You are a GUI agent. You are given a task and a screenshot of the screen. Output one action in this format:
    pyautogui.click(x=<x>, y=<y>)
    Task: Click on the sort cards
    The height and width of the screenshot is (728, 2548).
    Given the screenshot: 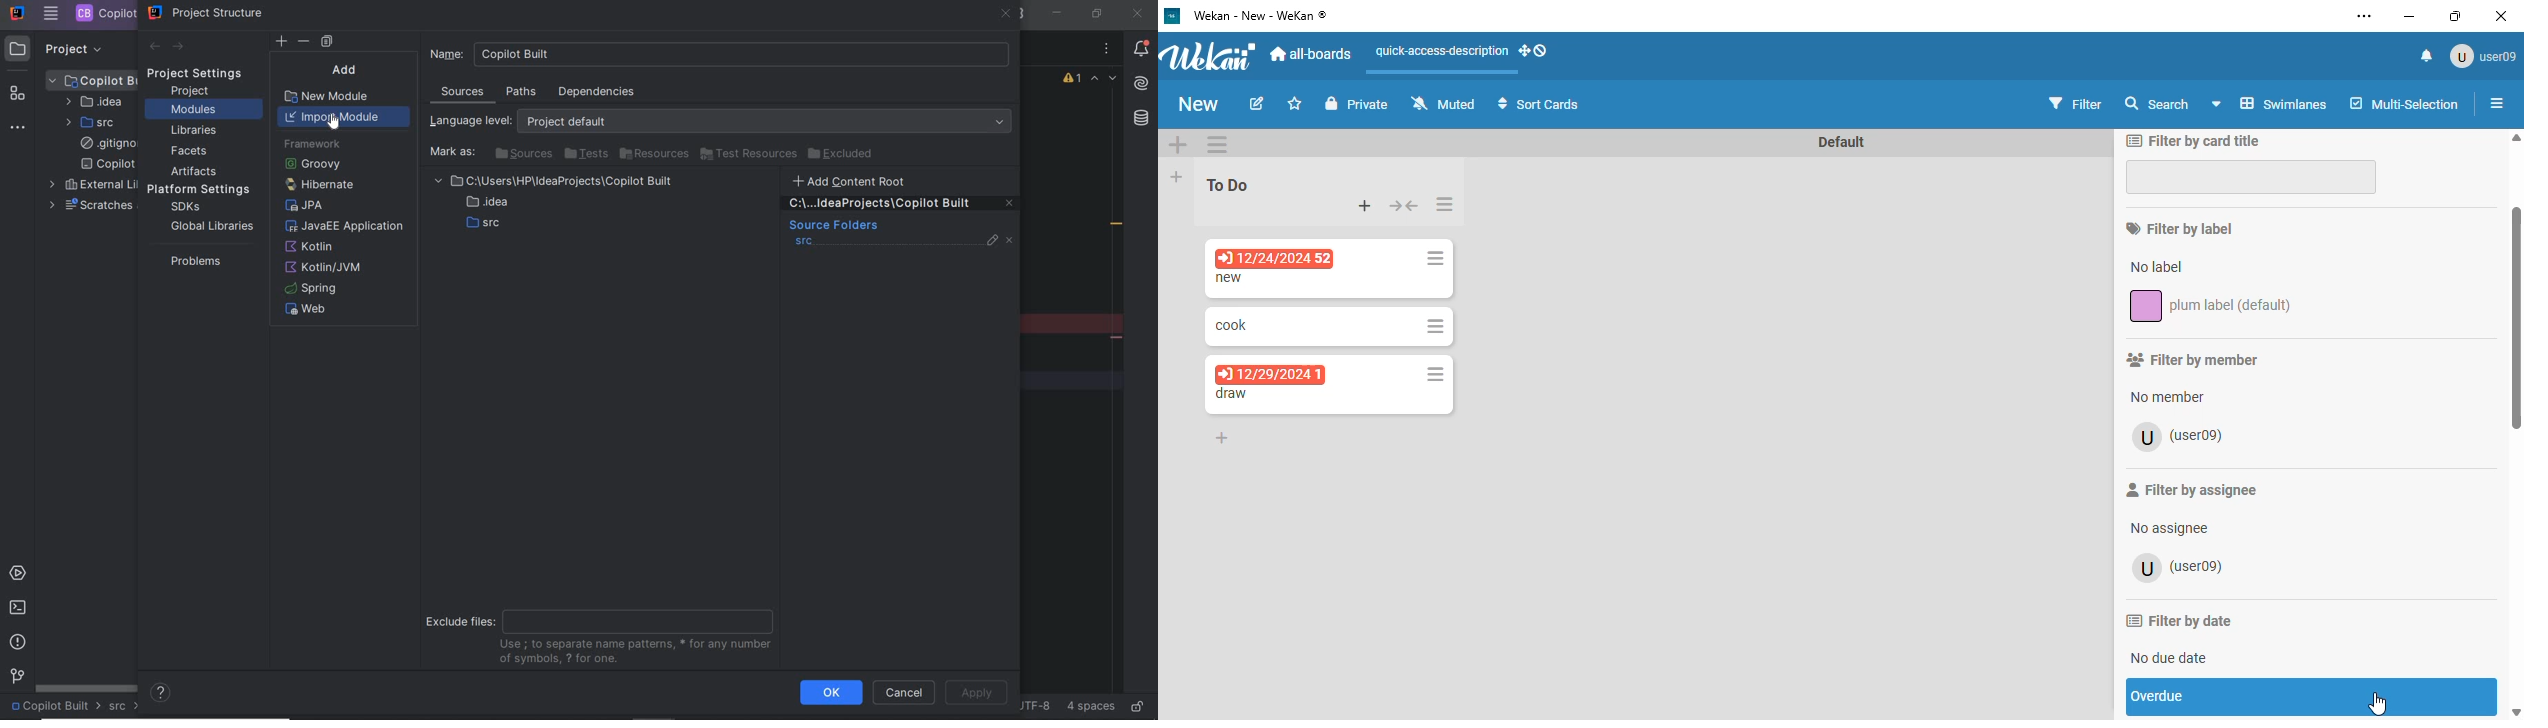 What is the action you would take?
    pyautogui.click(x=1538, y=103)
    